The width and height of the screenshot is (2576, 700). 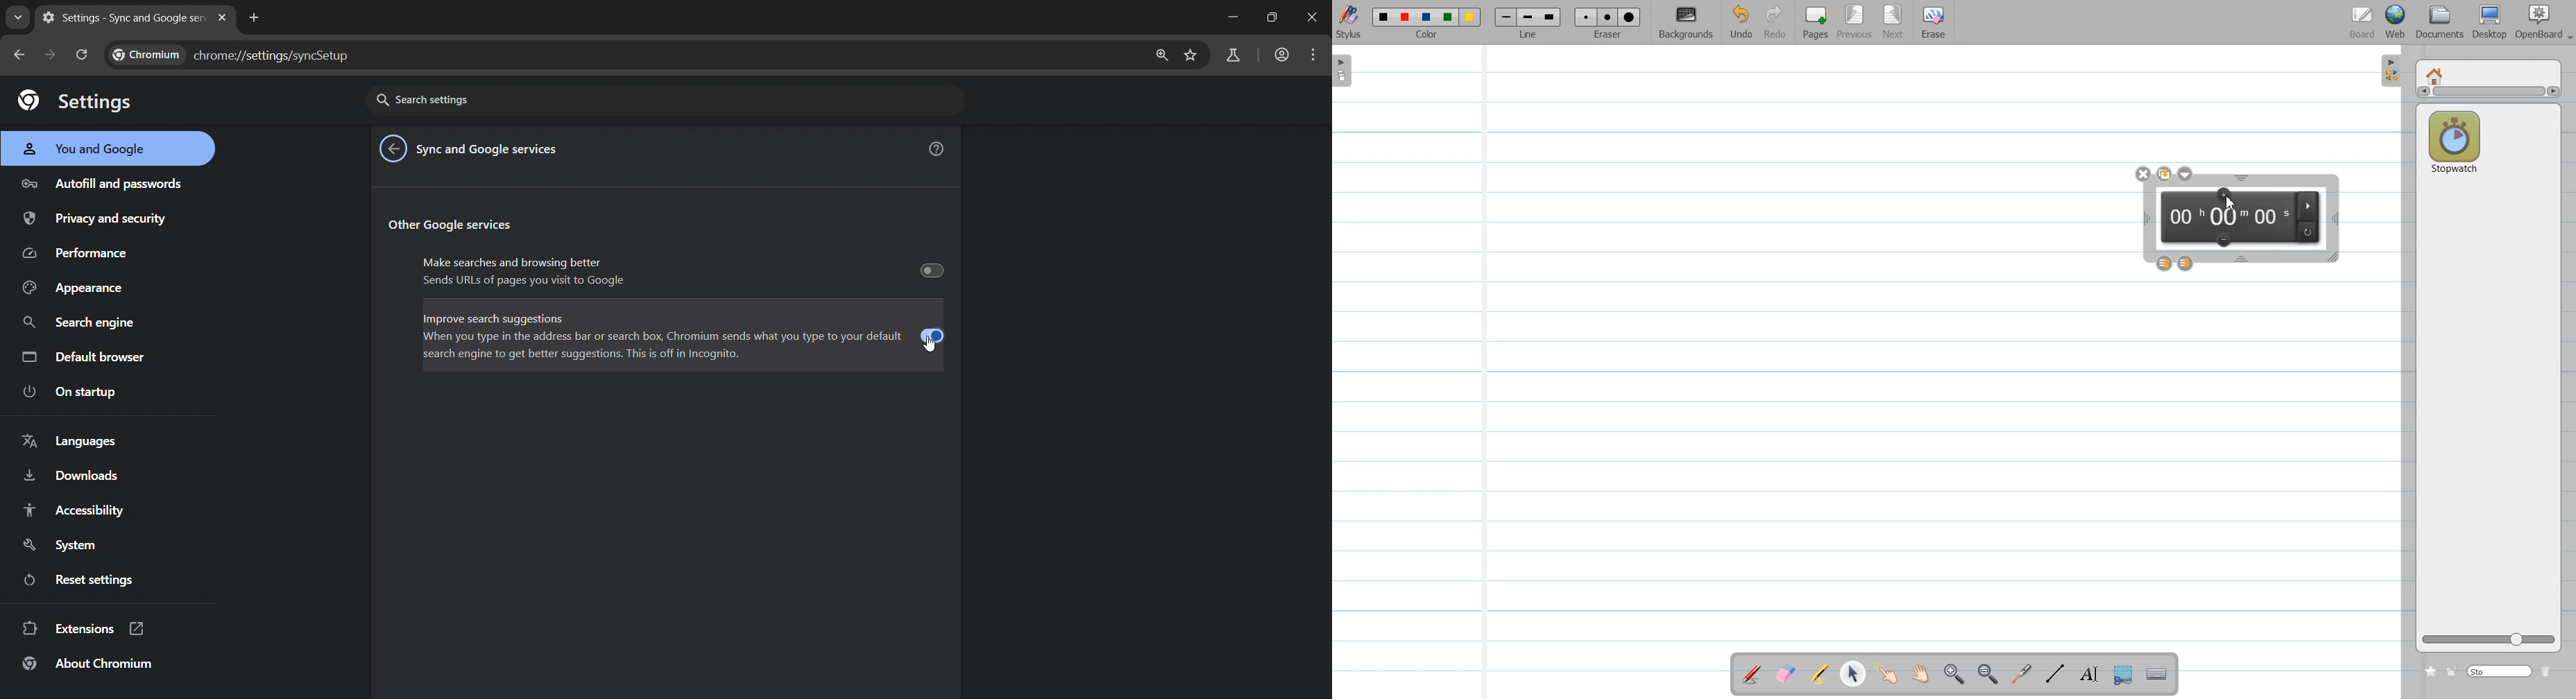 I want to click on zoom, so click(x=1161, y=54).